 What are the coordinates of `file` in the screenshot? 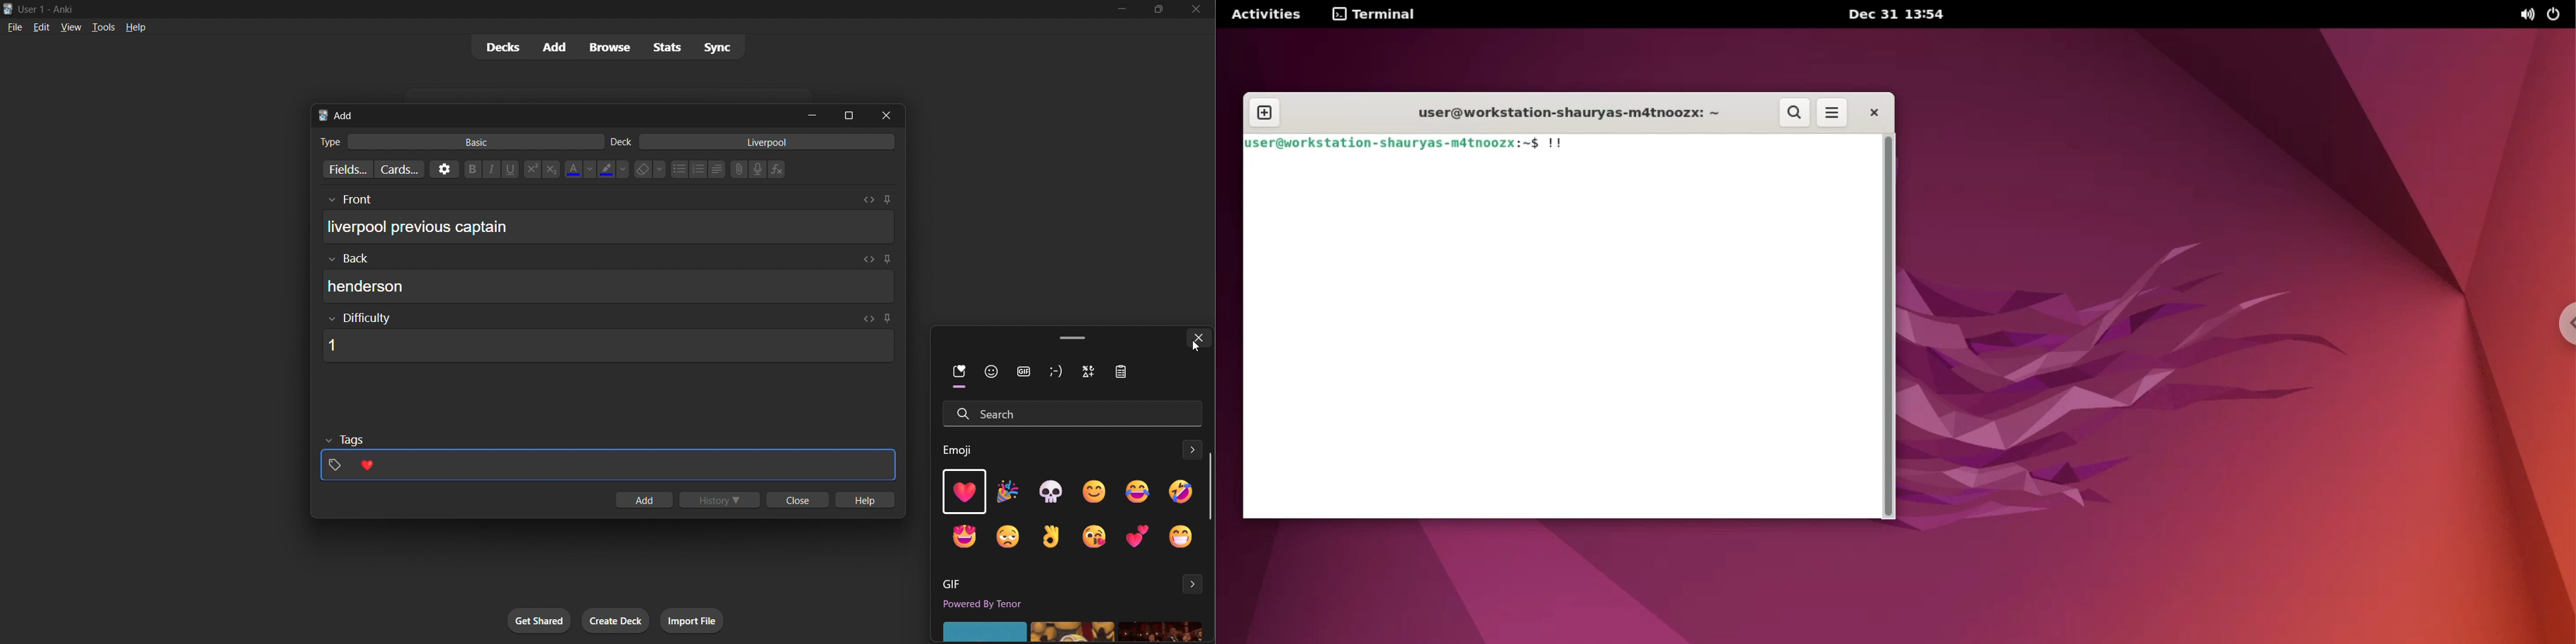 It's located at (12, 27).